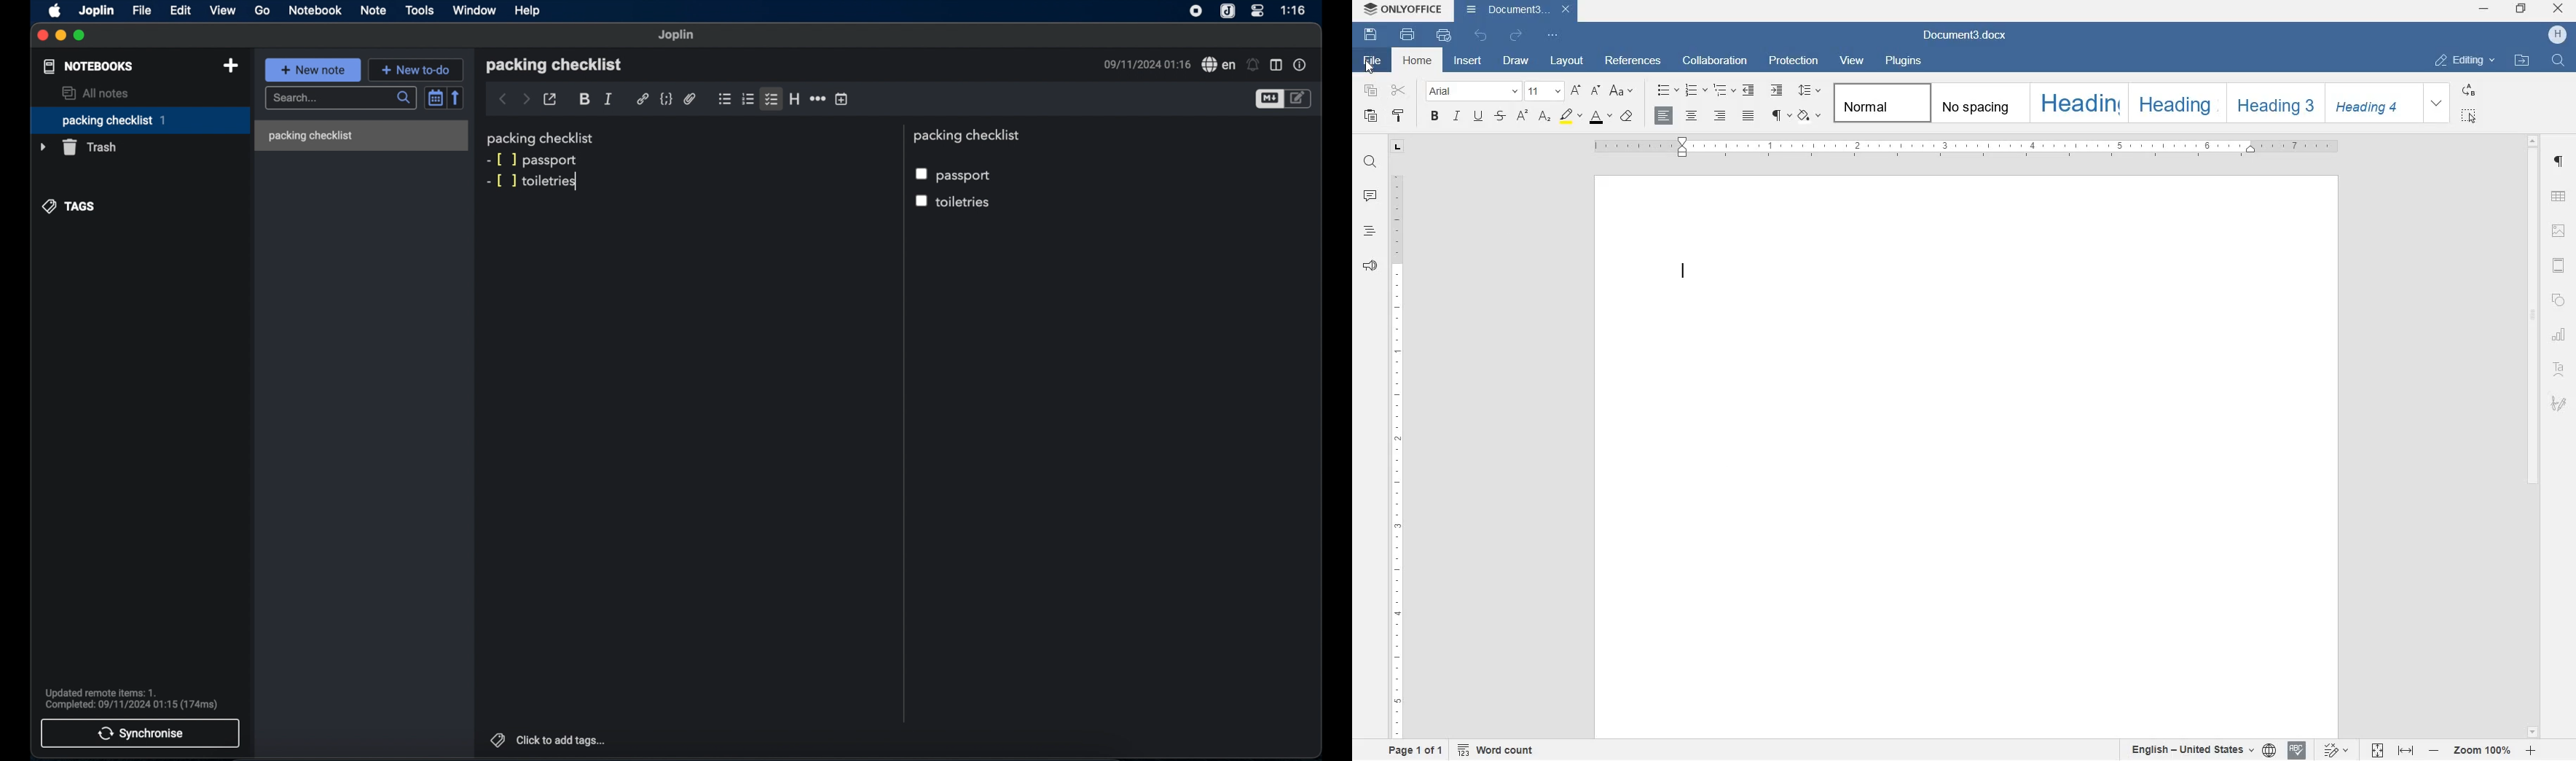 The height and width of the screenshot is (784, 2576). Describe the element at coordinates (542, 138) in the screenshot. I see `packing checklist` at that location.